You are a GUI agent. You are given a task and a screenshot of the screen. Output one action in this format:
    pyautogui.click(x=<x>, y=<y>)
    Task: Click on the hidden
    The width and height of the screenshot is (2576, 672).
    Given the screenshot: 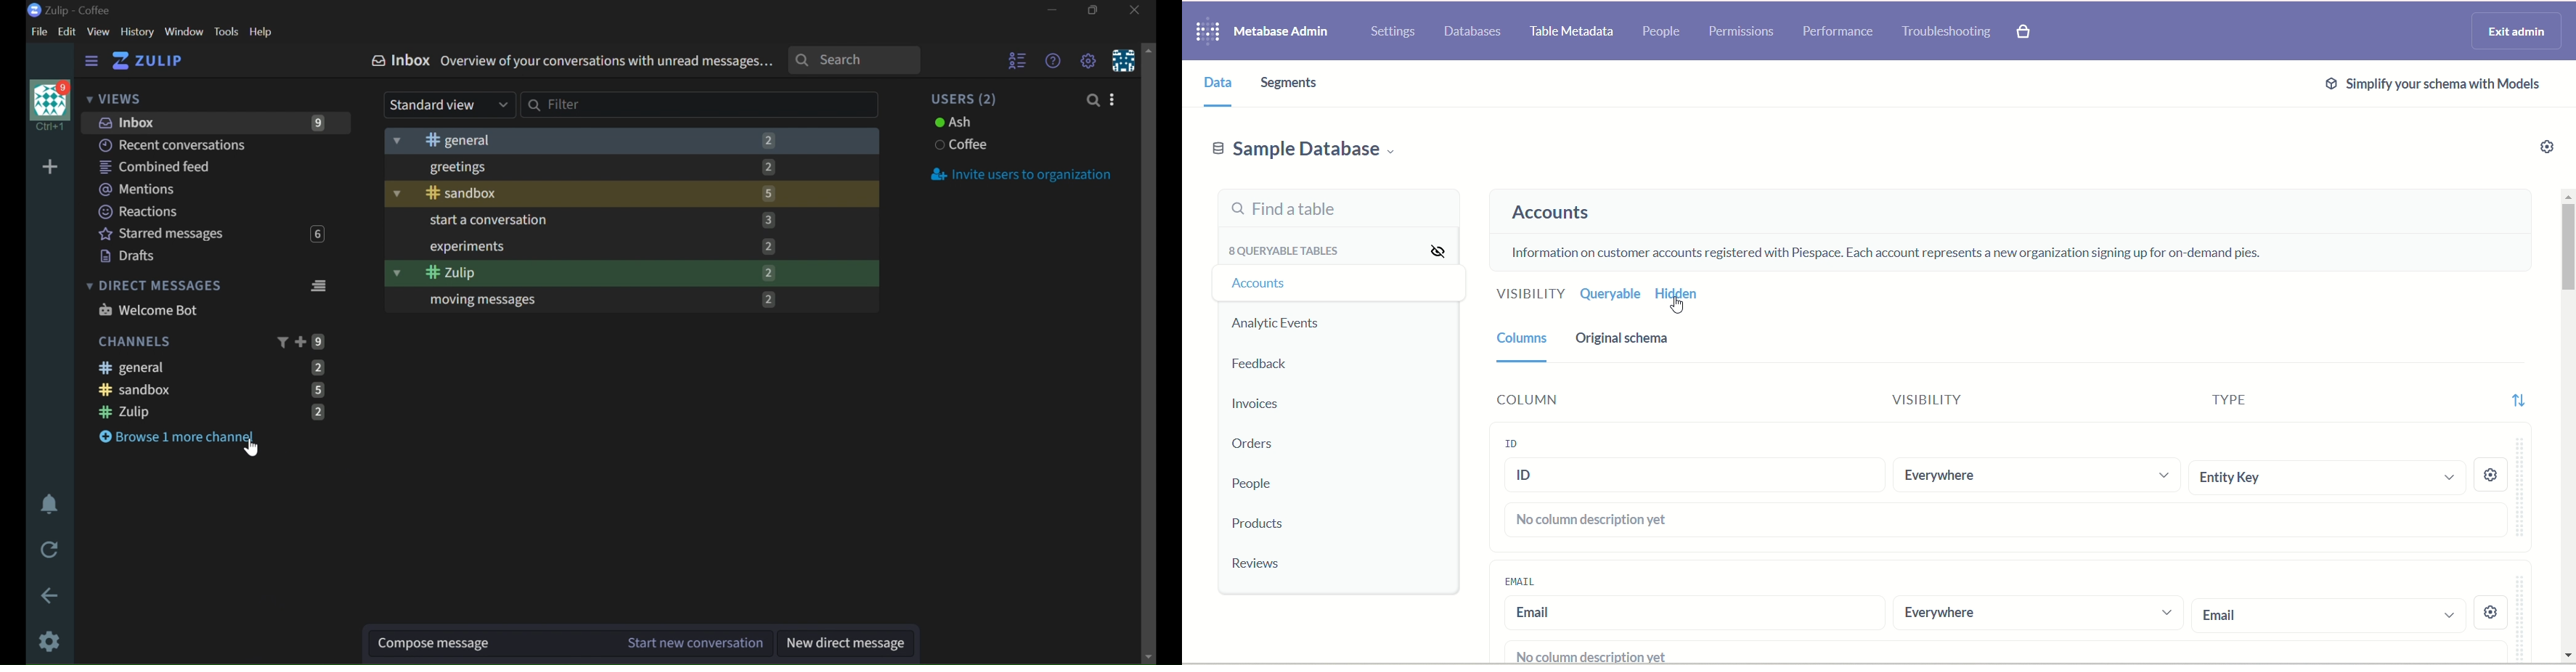 What is the action you would take?
    pyautogui.click(x=1679, y=296)
    